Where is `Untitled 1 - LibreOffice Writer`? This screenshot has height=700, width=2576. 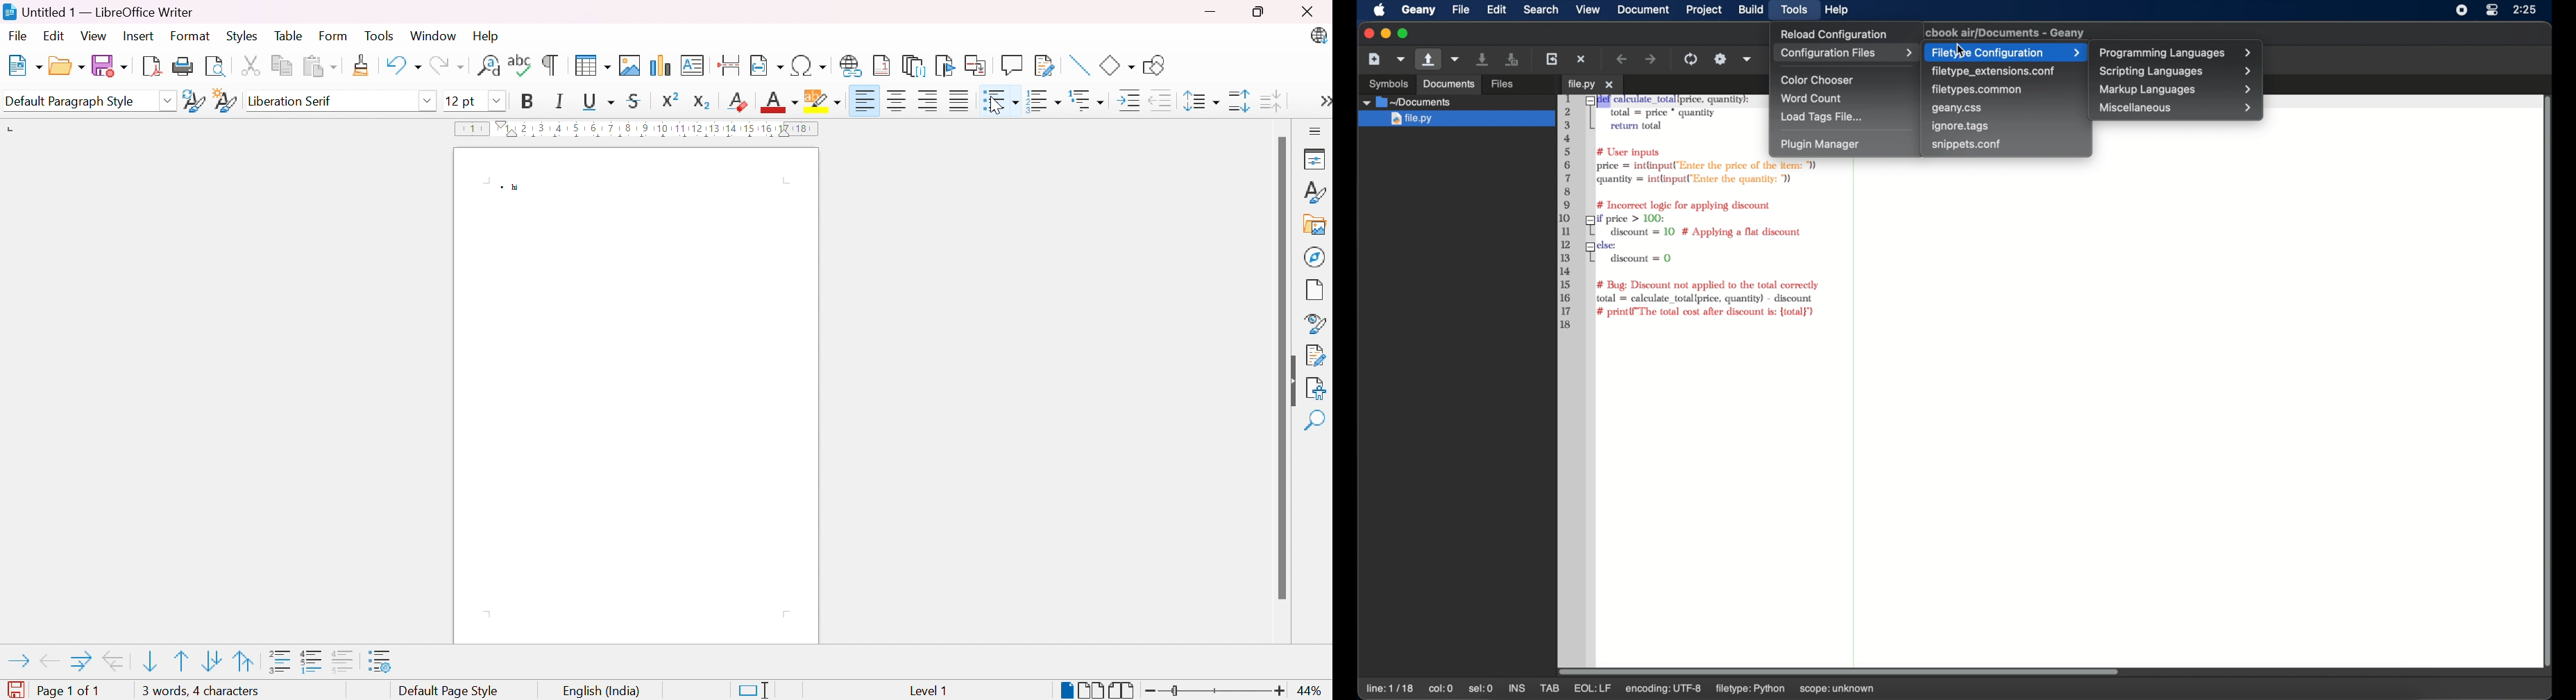 Untitled 1 - LibreOffice Writer is located at coordinates (99, 10).